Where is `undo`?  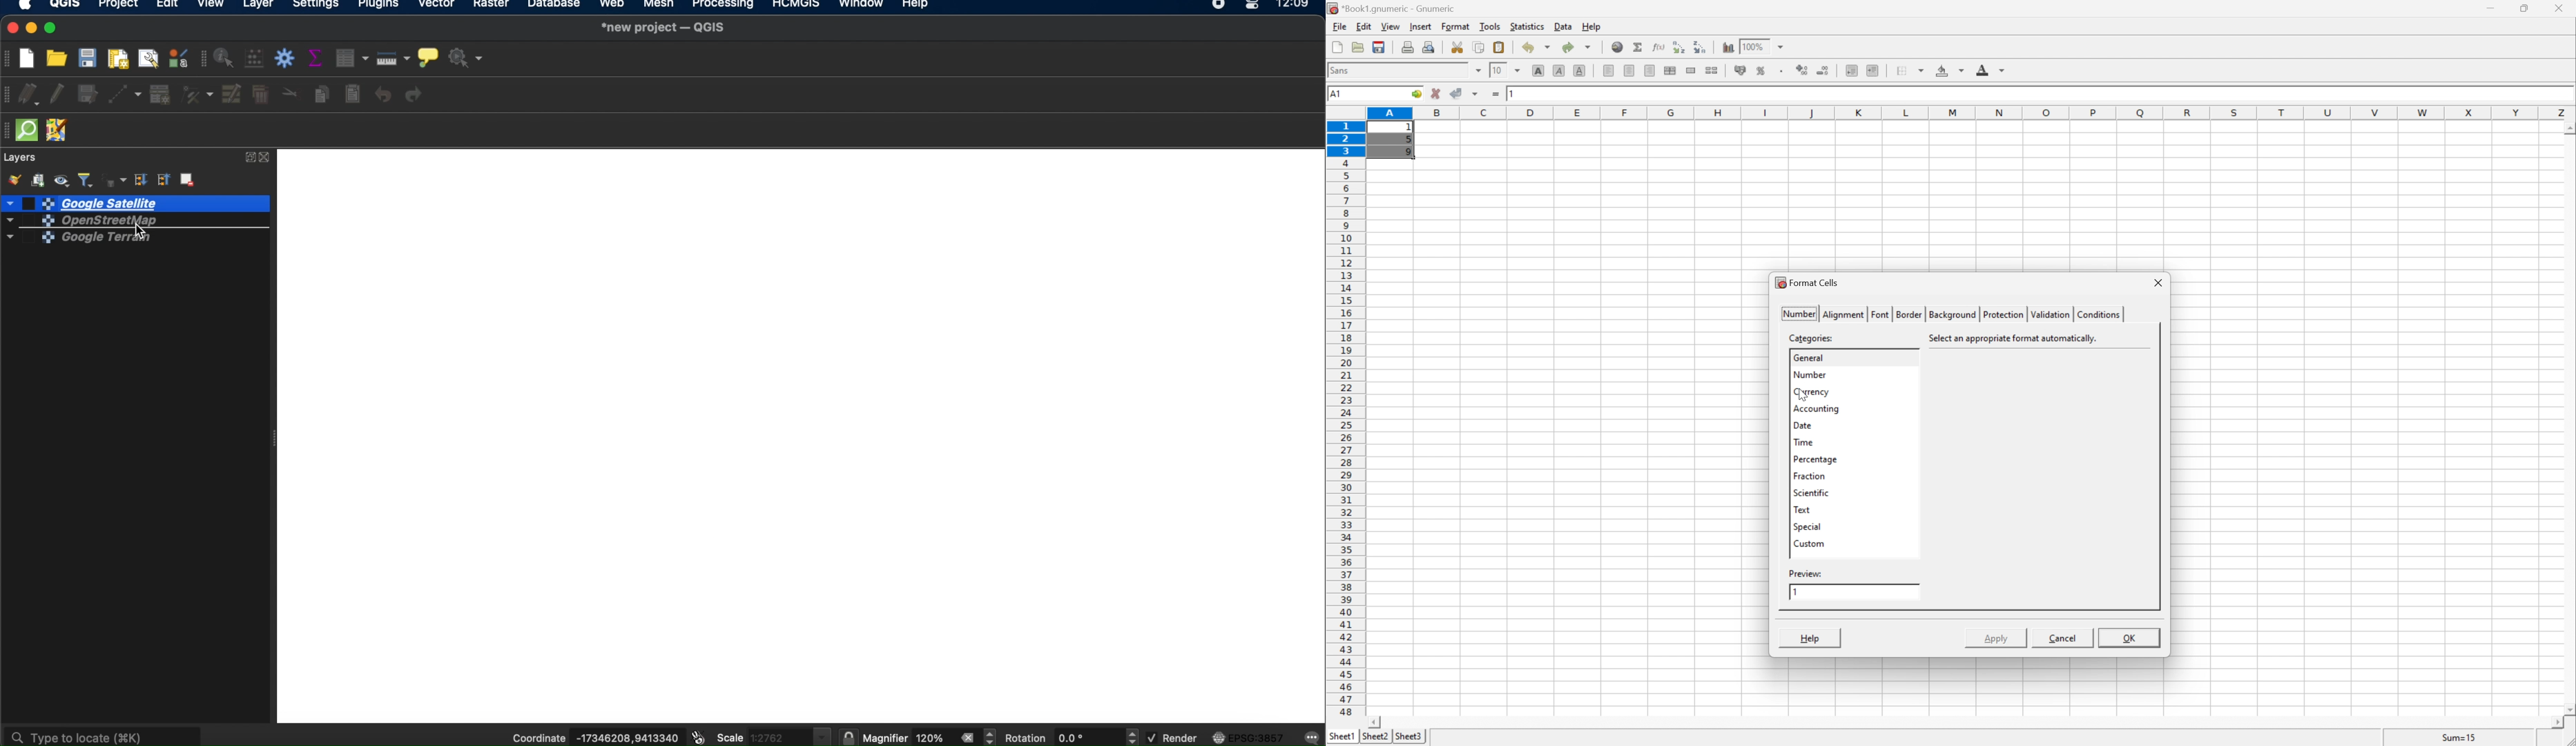 undo is located at coordinates (1538, 49).